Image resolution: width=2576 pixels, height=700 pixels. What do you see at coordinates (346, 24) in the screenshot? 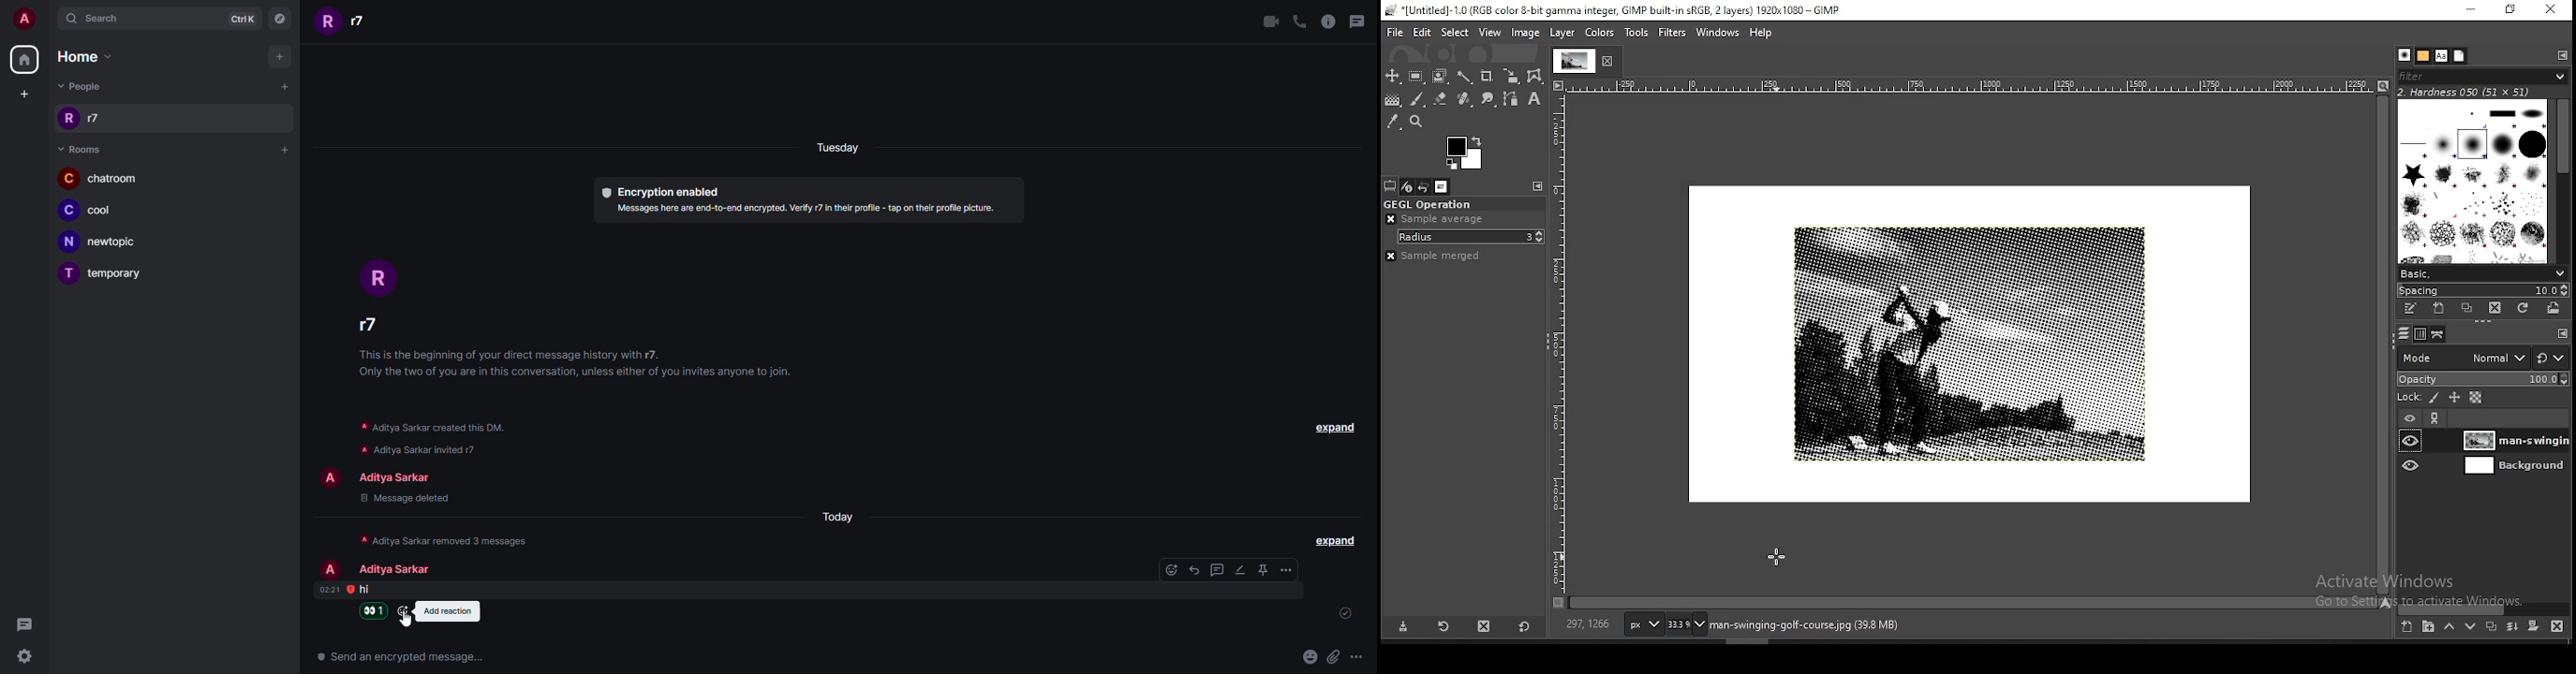
I see `people` at bounding box center [346, 24].